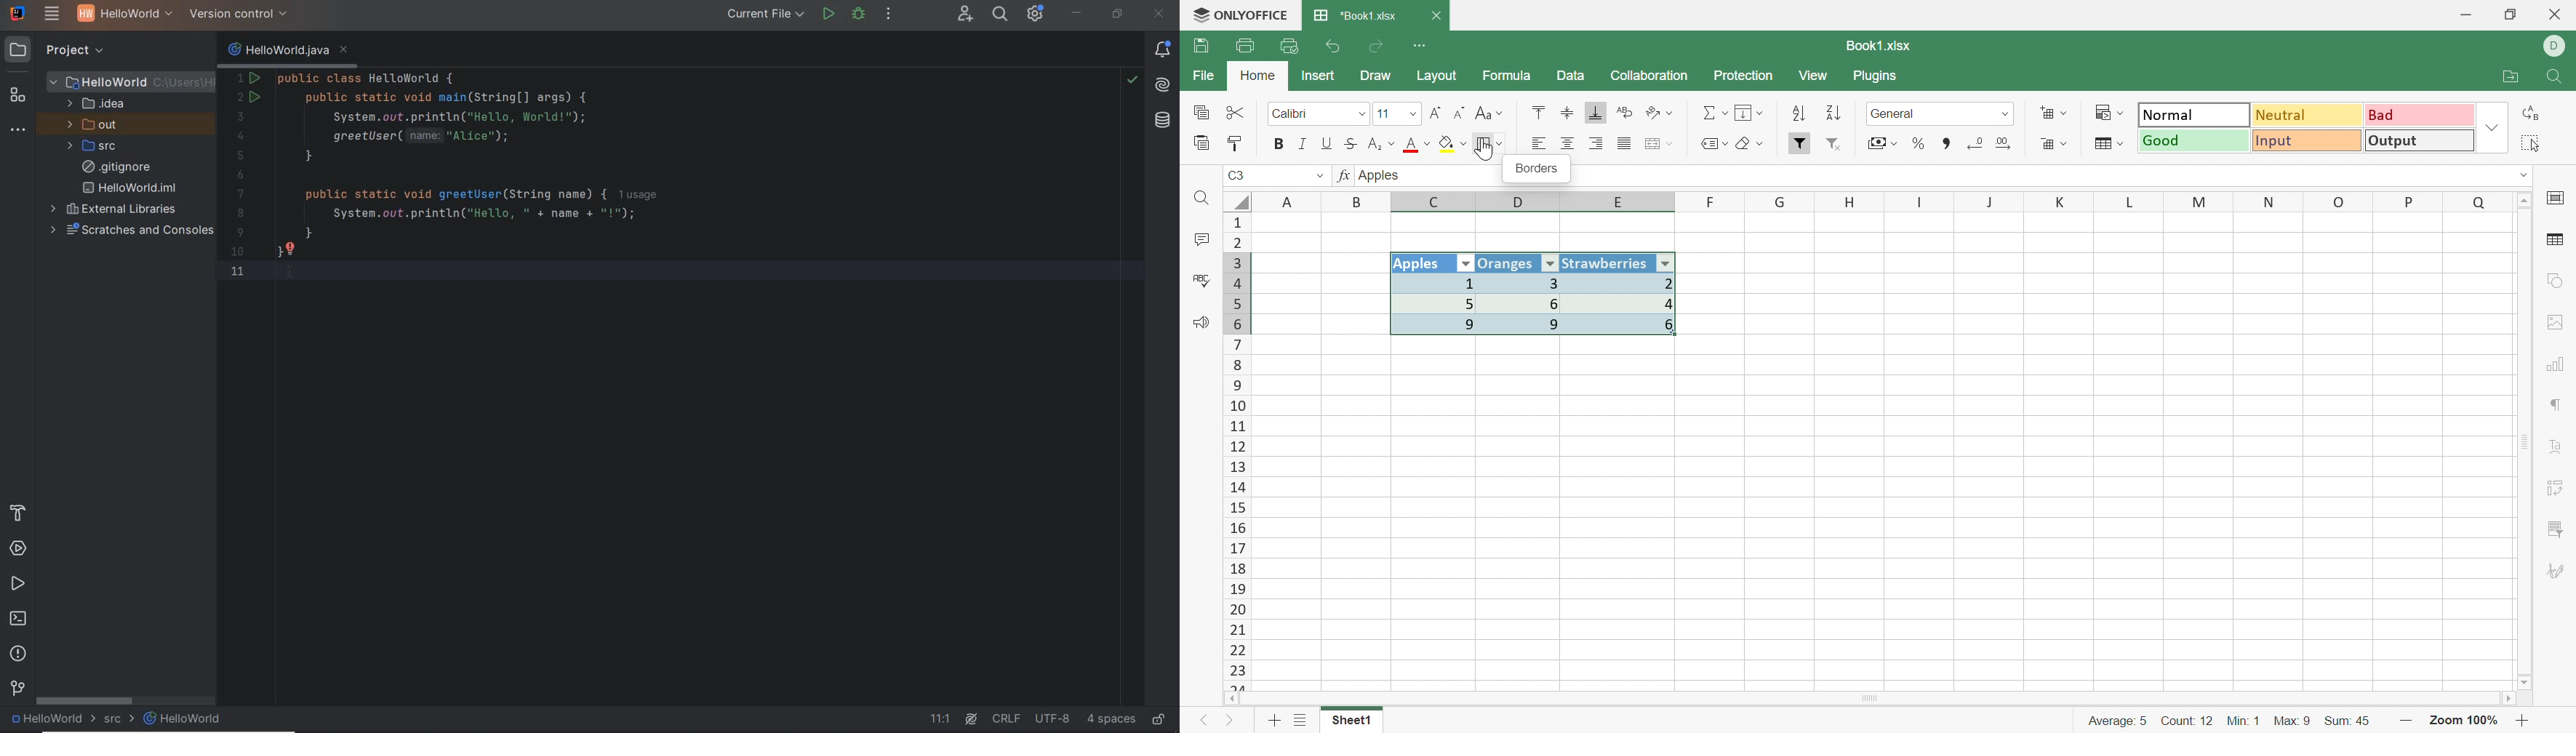 Image resolution: width=2576 pixels, height=756 pixels. Describe the element at coordinates (1240, 16) in the screenshot. I see `ONLYOFFICE` at that location.